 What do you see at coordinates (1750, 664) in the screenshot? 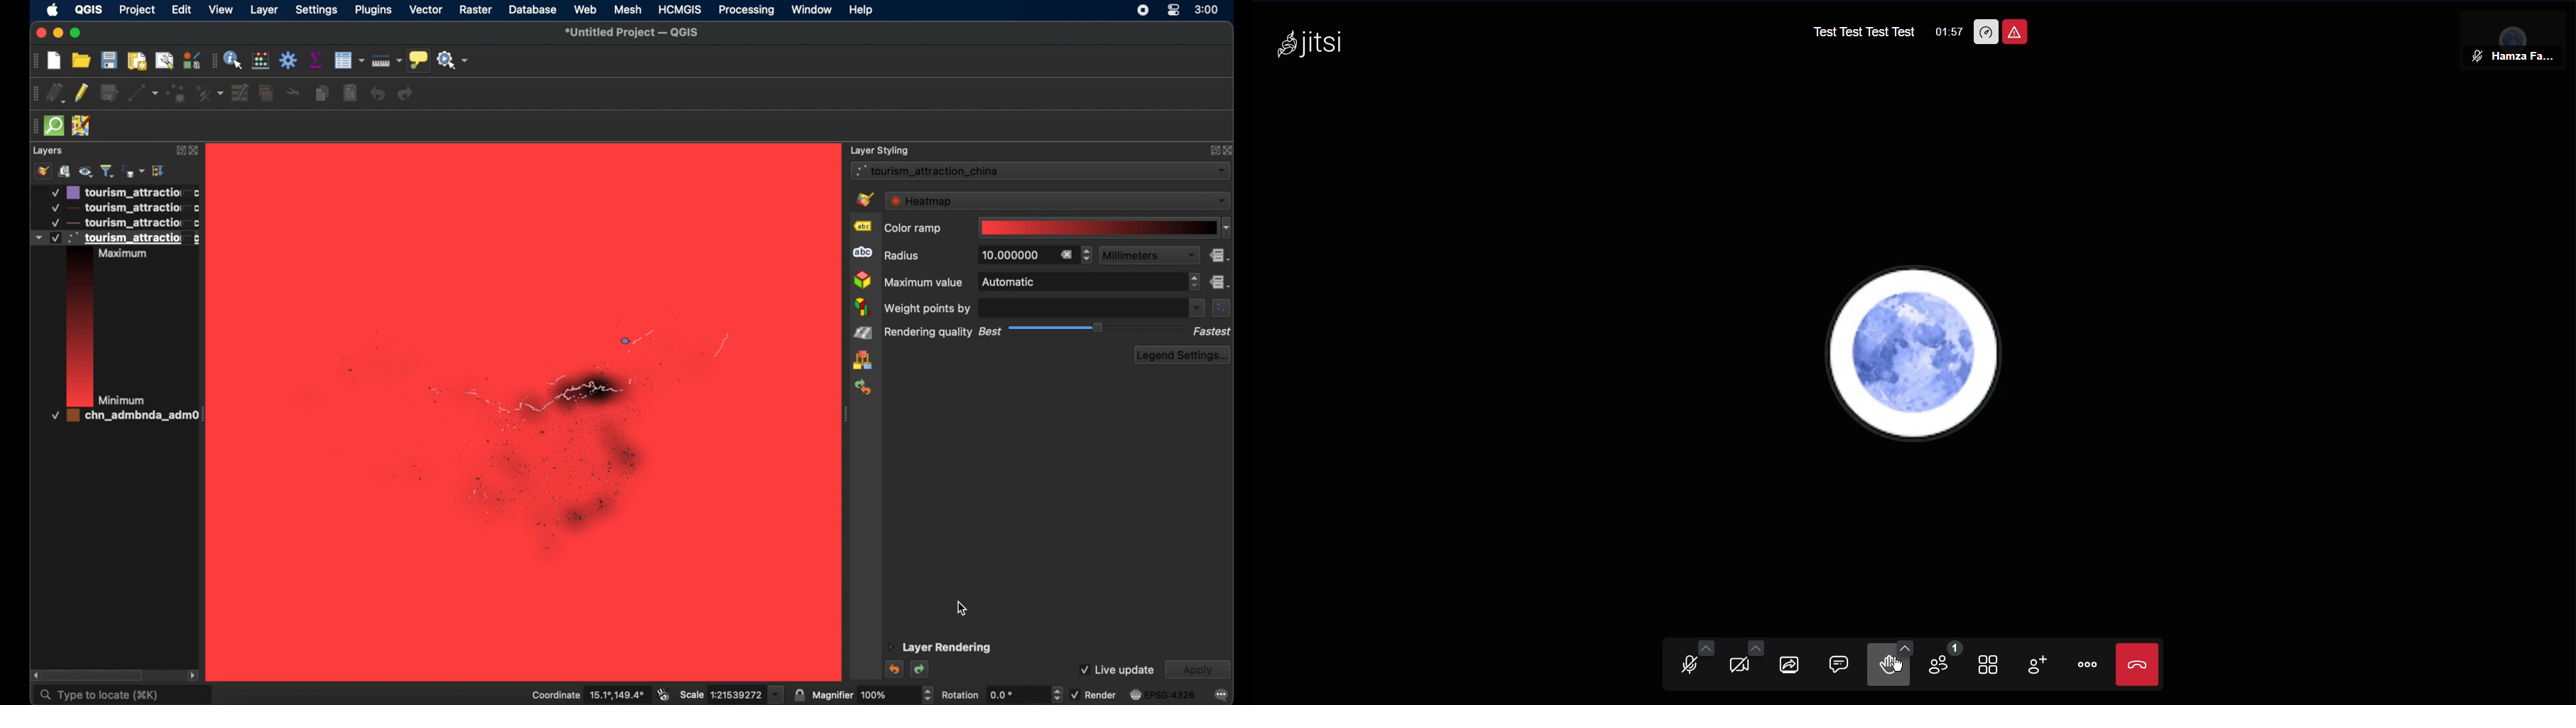
I see `Video` at bounding box center [1750, 664].